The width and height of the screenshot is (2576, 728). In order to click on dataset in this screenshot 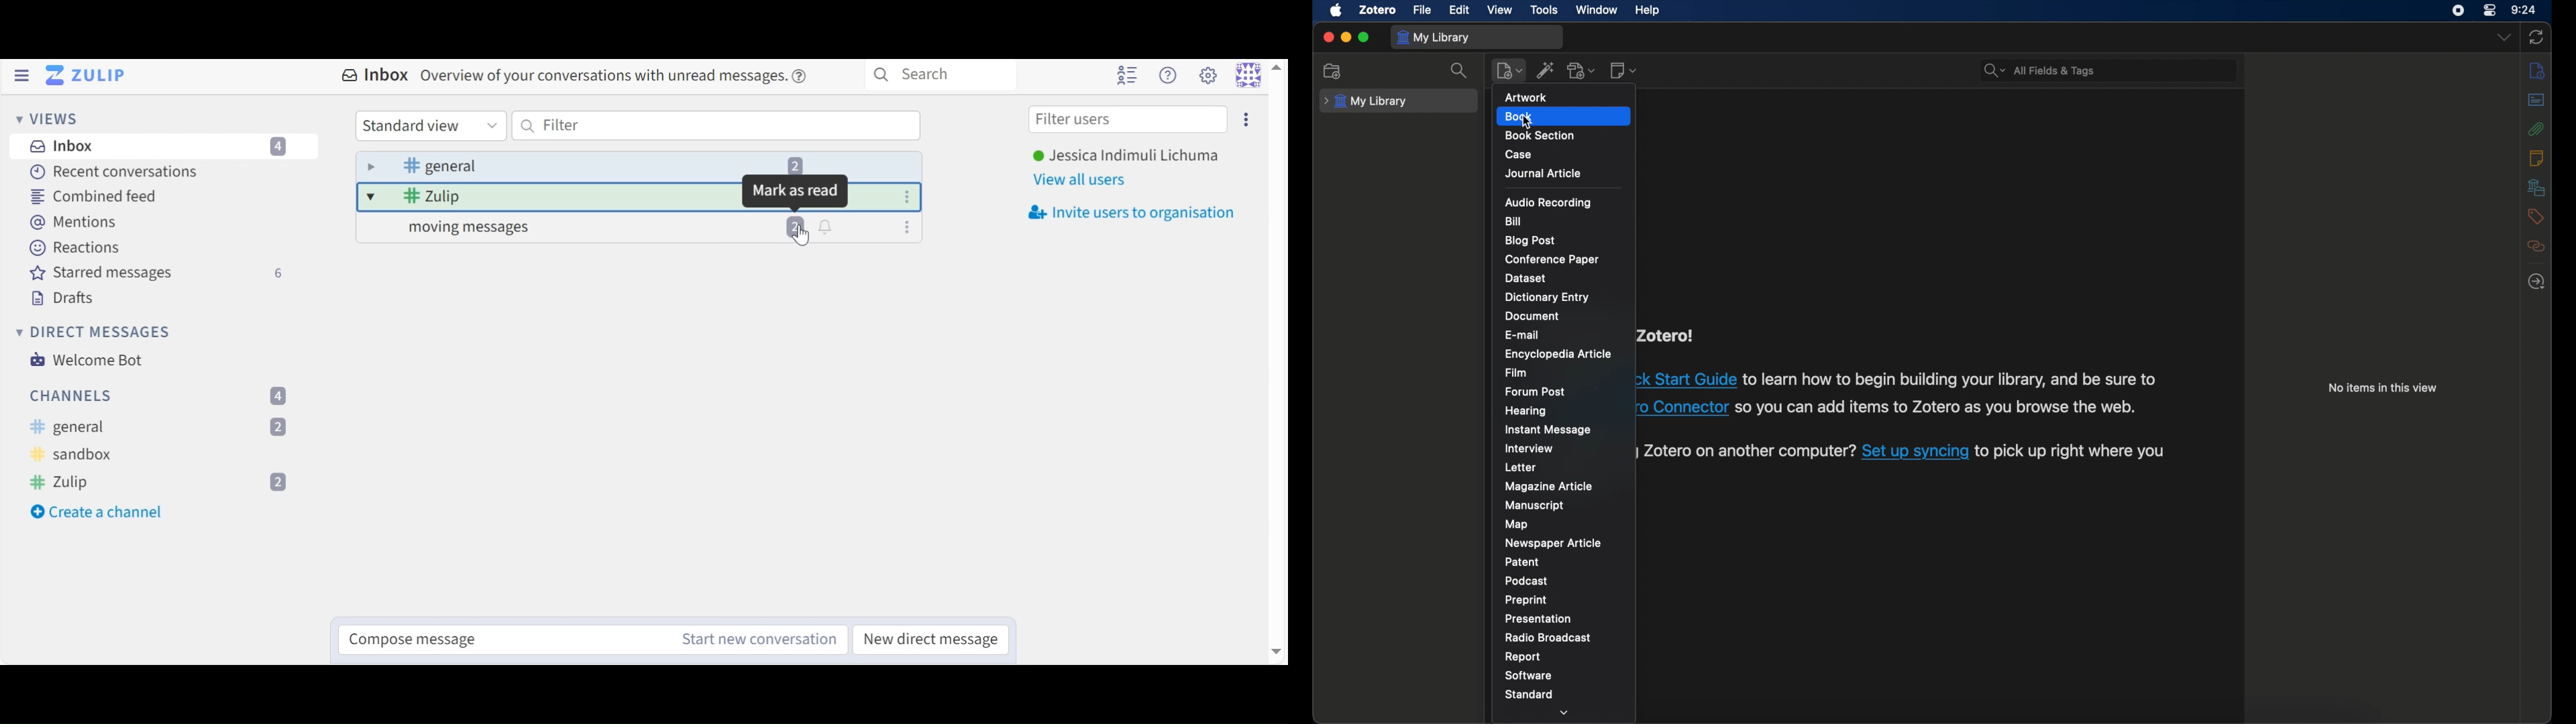, I will do `click(1526, 278)`.